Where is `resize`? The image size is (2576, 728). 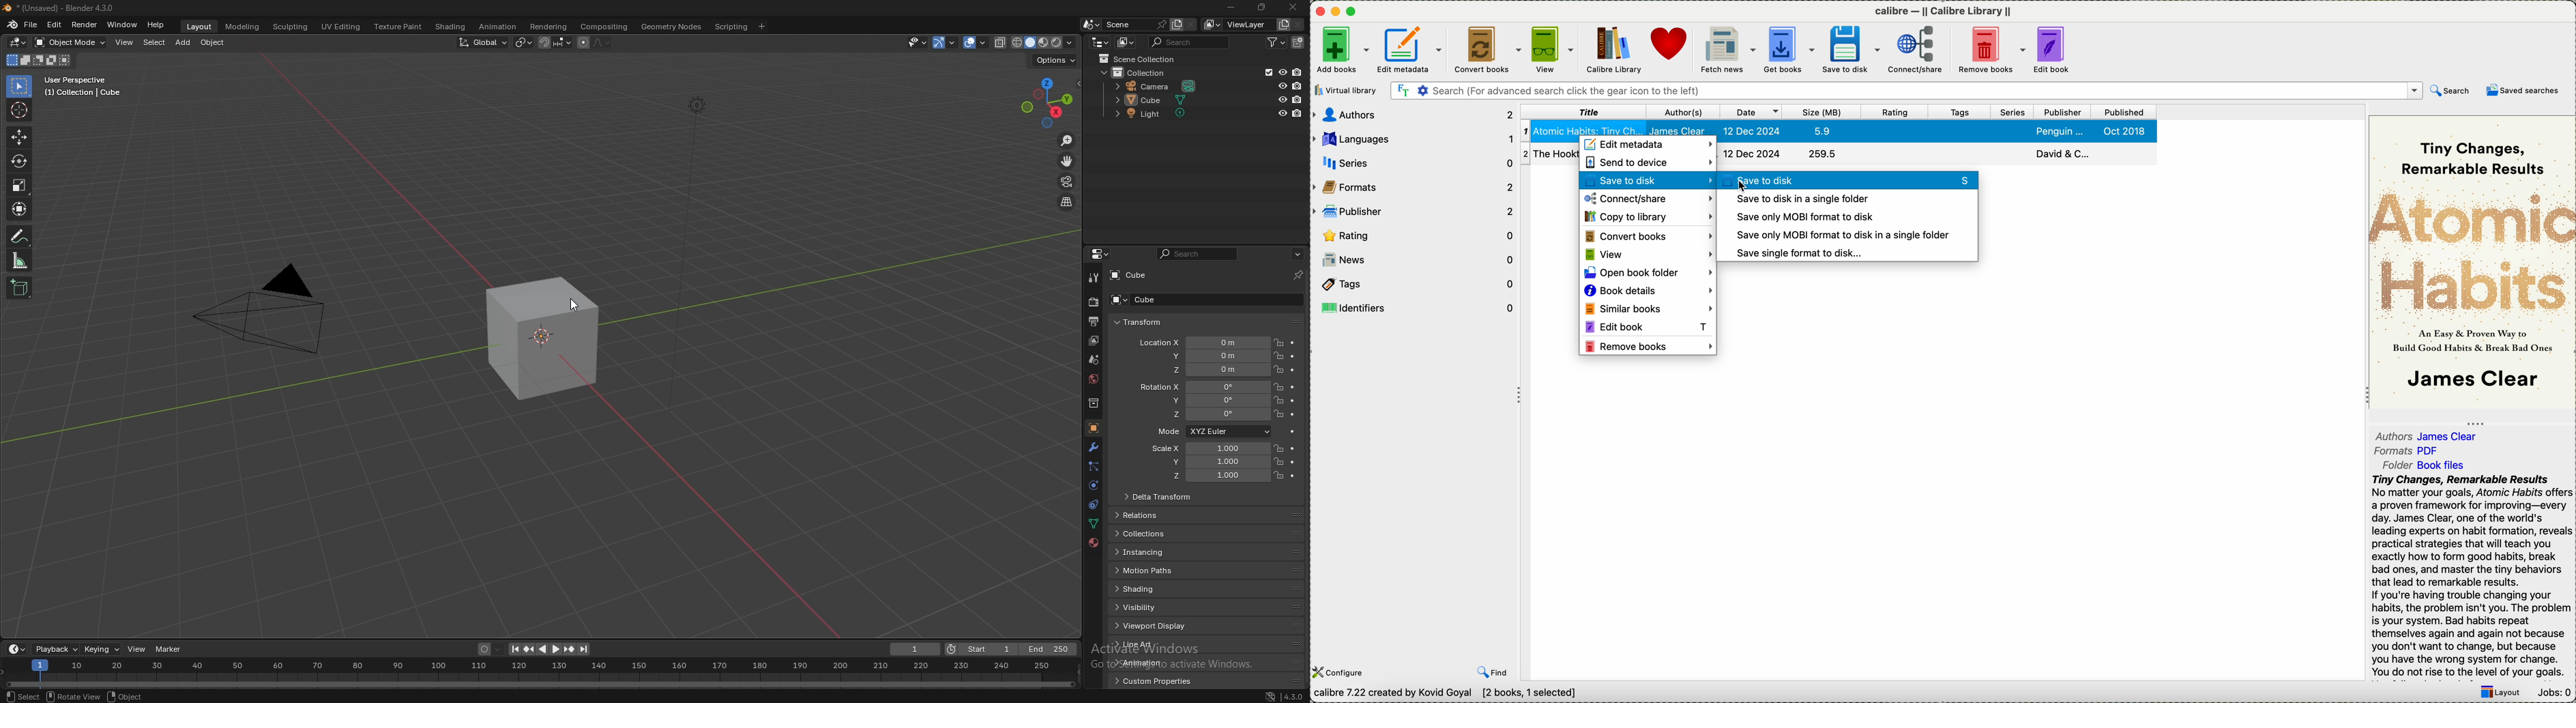 resize is located at coordinates (1262, 8).